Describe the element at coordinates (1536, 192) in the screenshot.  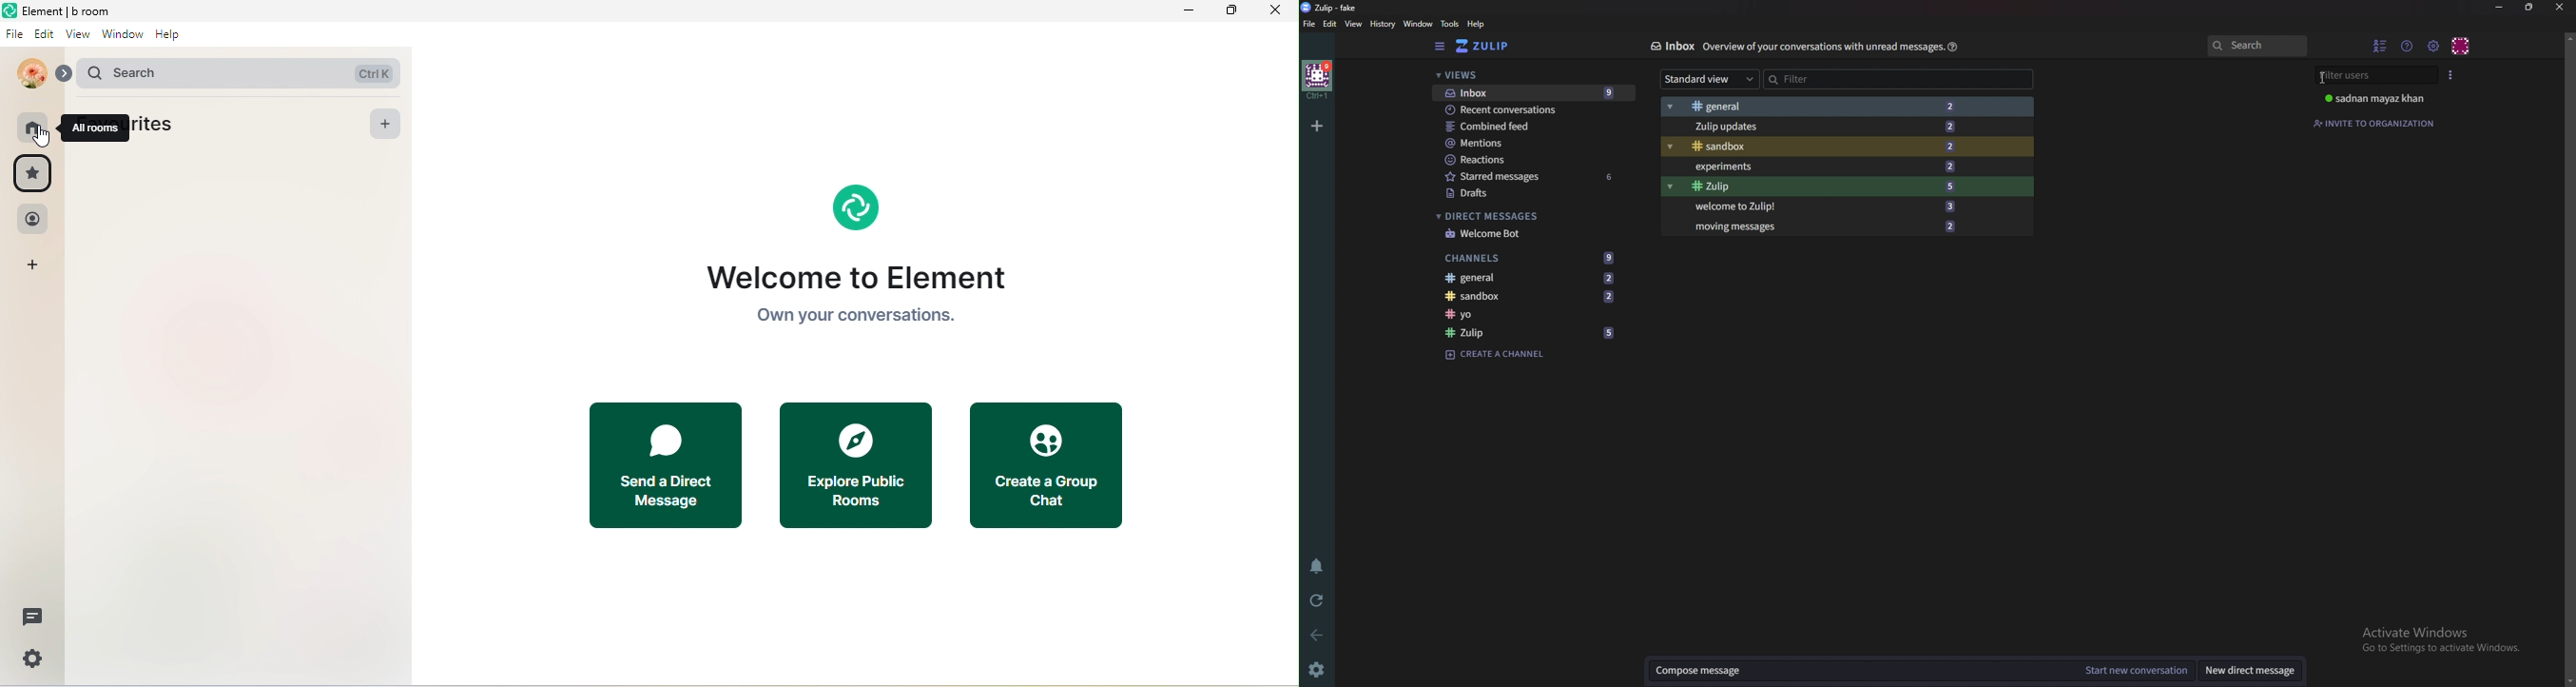
I see `Drafts` at that location.